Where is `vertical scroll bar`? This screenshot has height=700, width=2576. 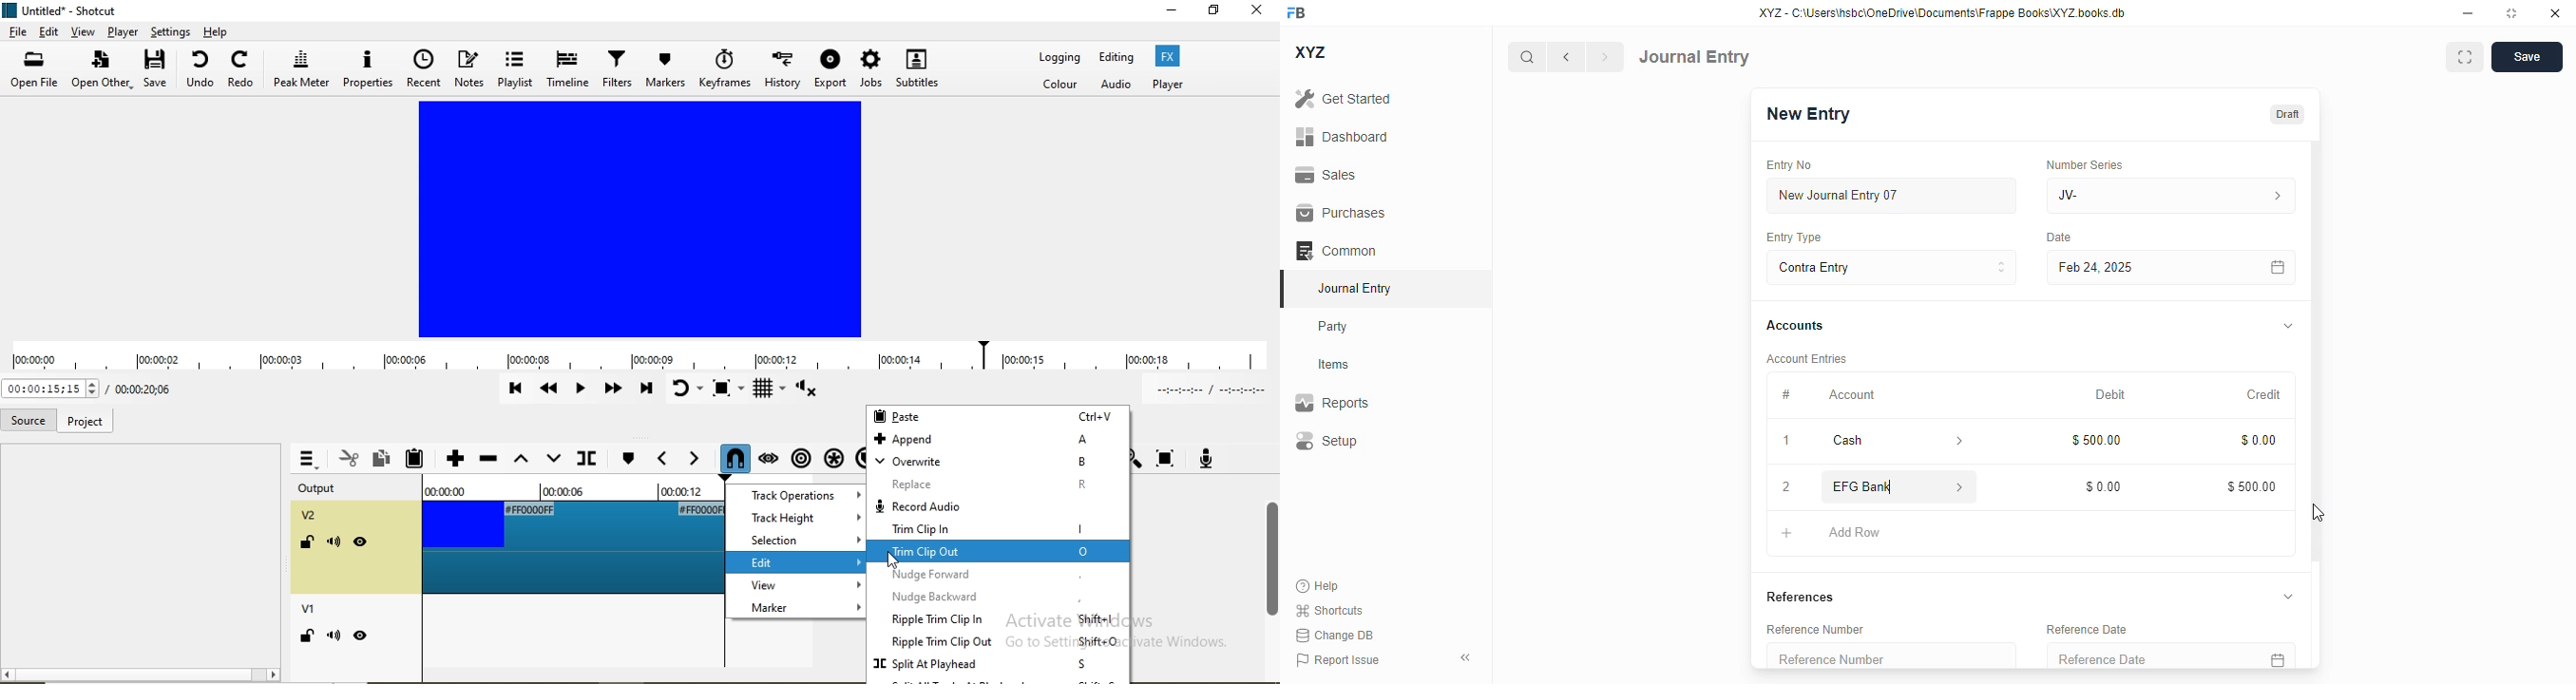
vertical scroll bar is located at coordinates (2316, 405).